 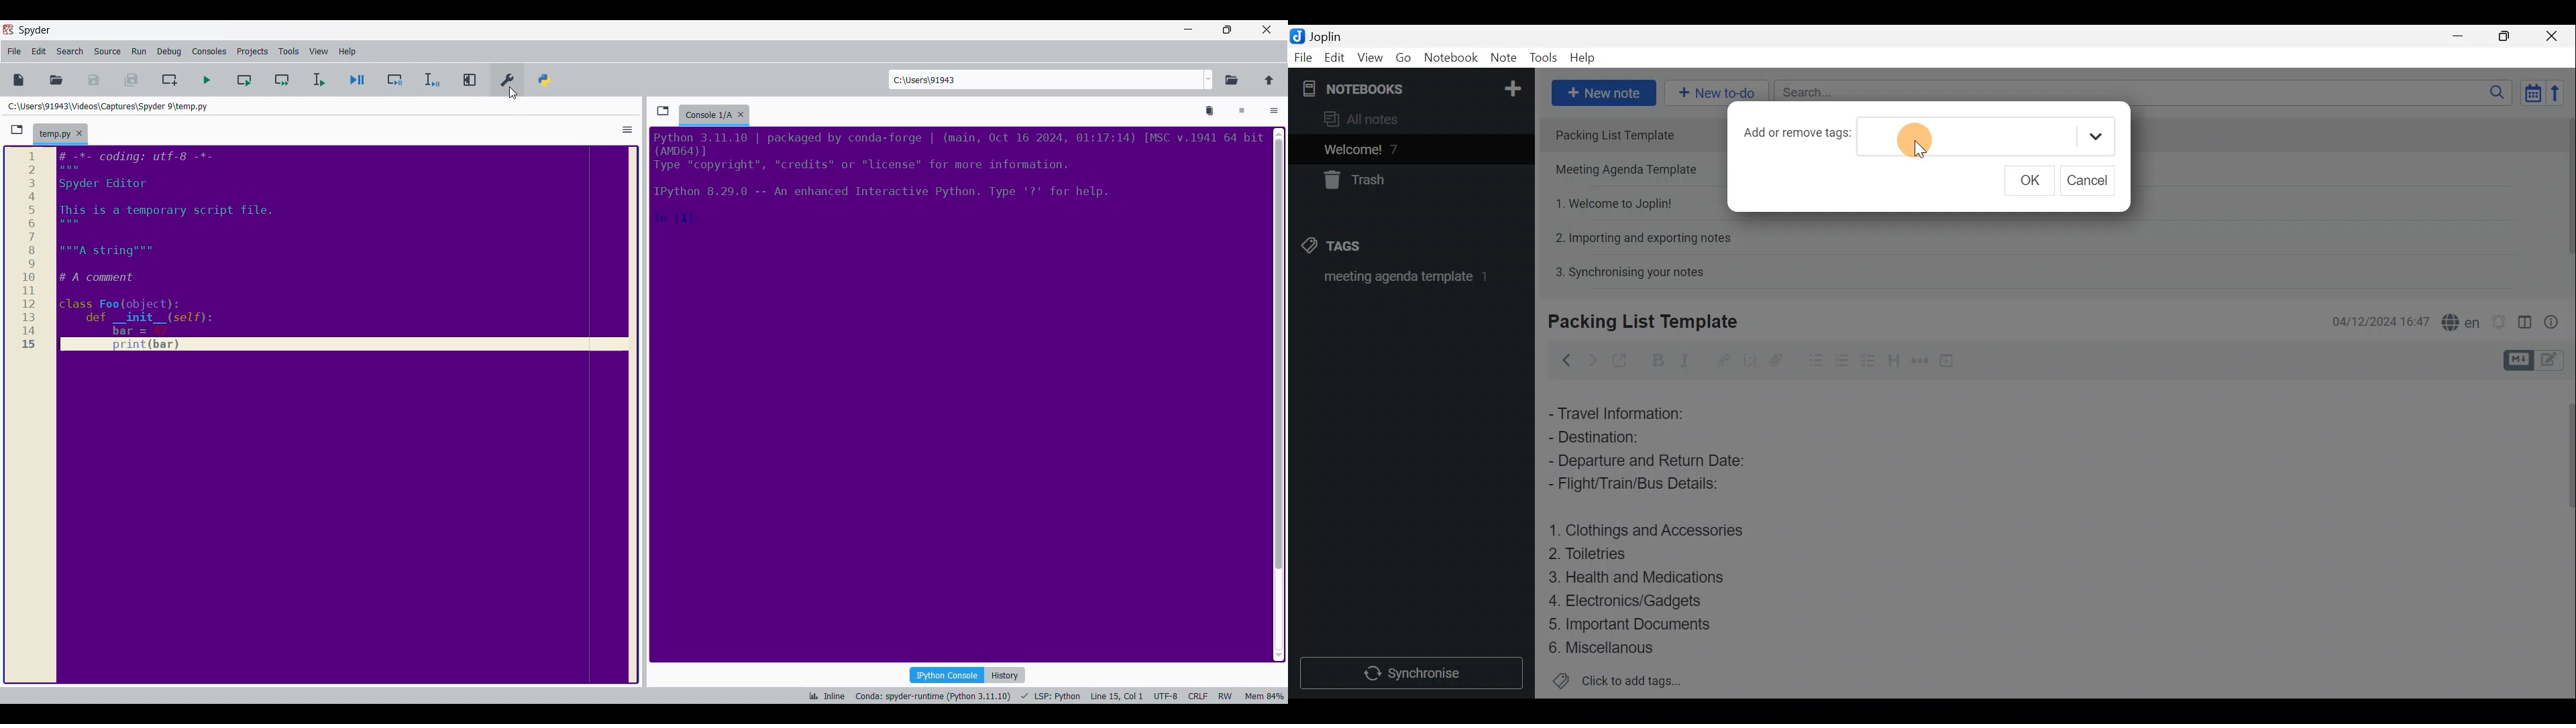 What do you see at coordinates (1631, 600) in the screenshot?
I see `Electronics/Gadgets` at bounding box center [1631, 600].